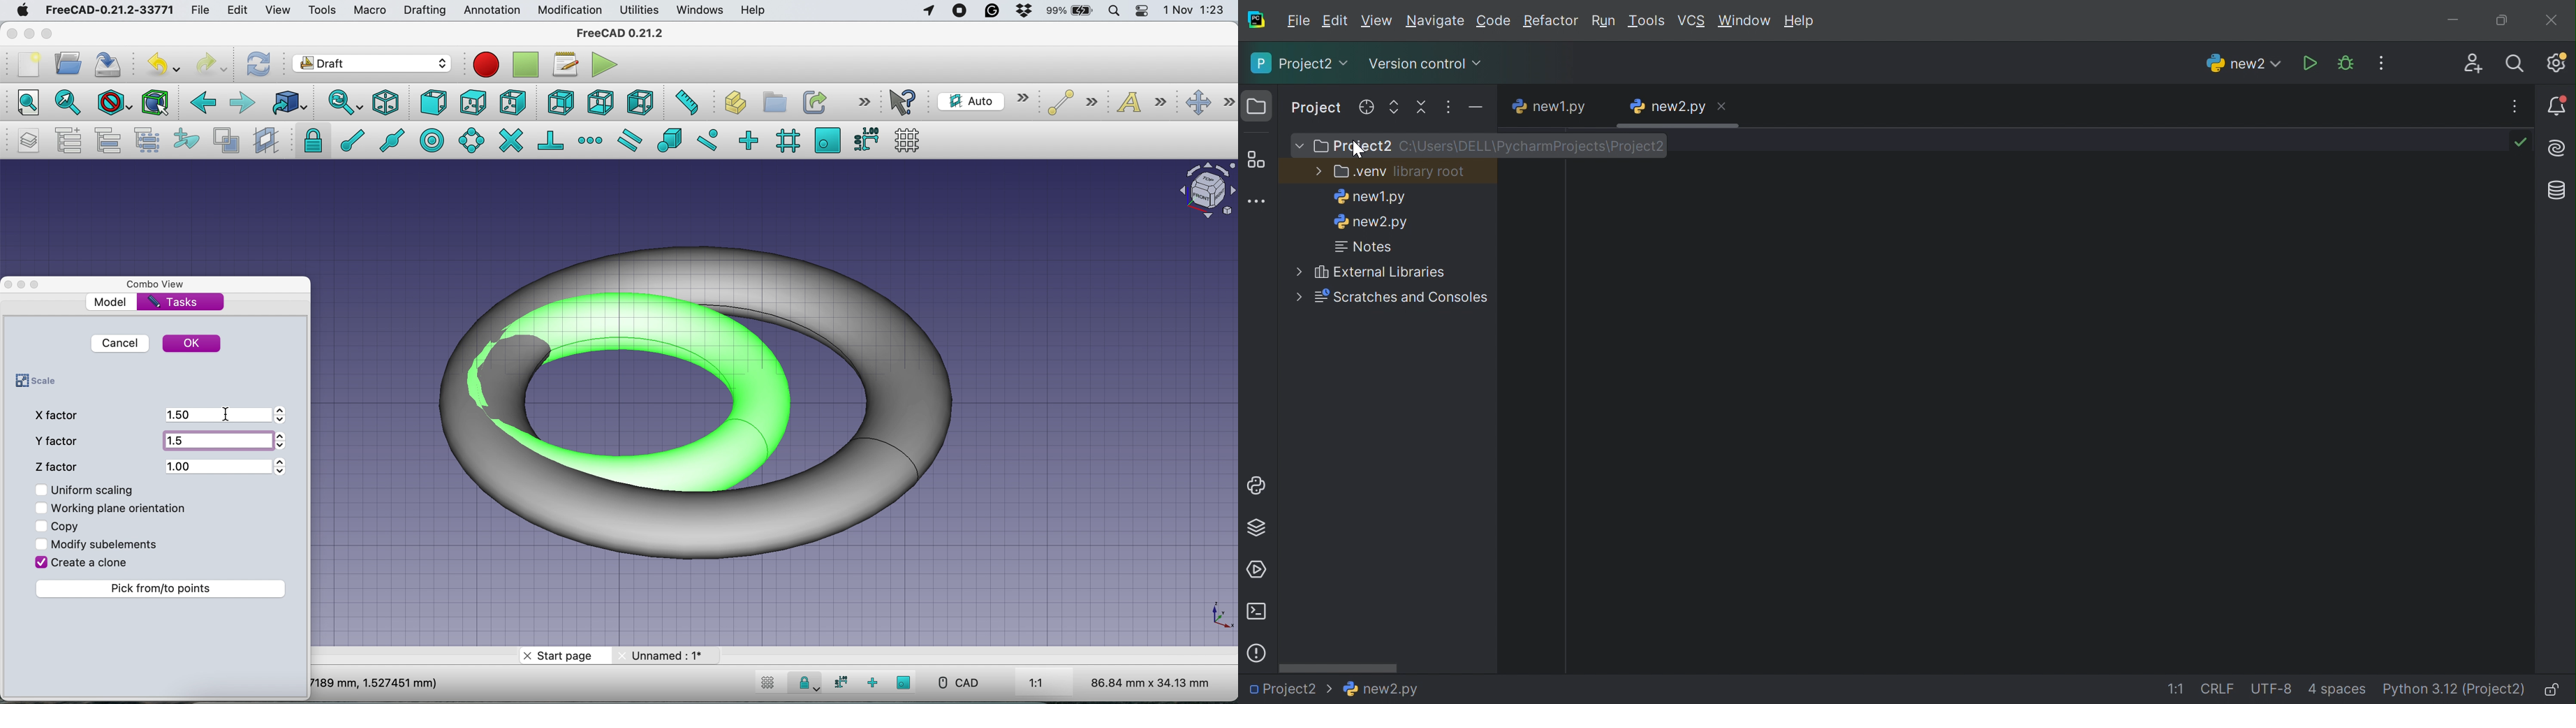 The height and width of the screenshot is (728, 2576). Describe the element at coordinates (512, 104) in the screenshot. I see `right` at that location.